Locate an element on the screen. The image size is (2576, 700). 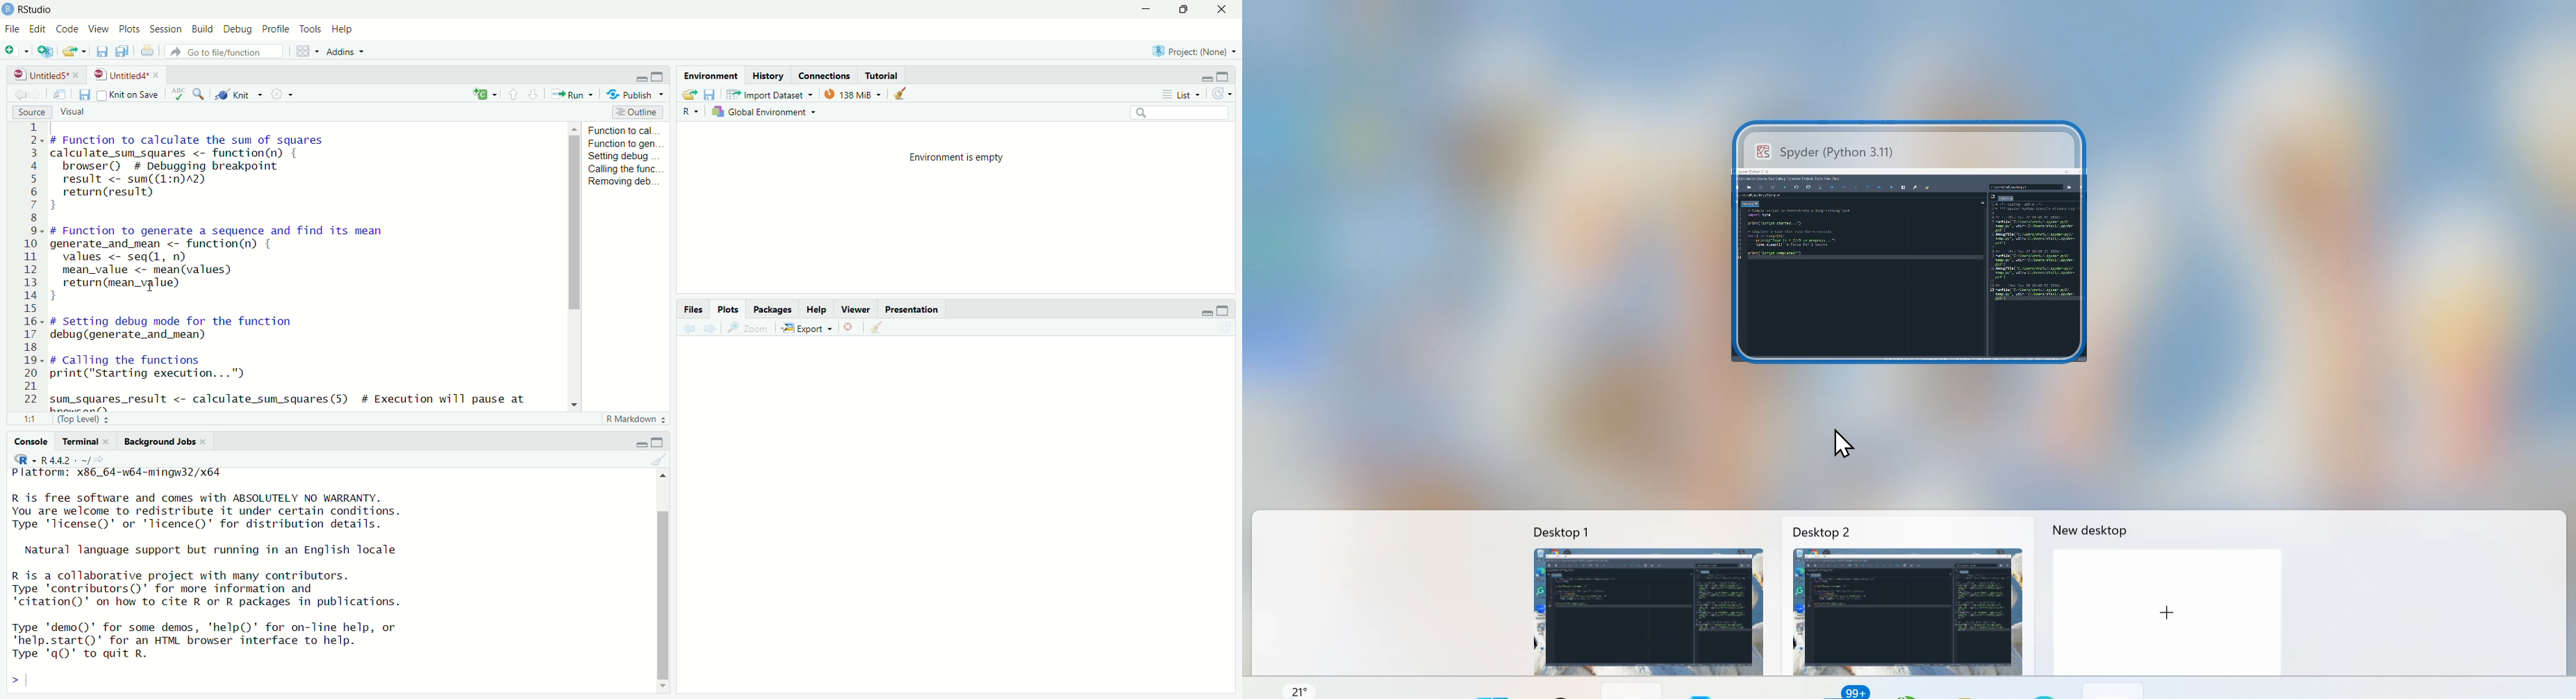
environment is located at coordinates (710, 73).